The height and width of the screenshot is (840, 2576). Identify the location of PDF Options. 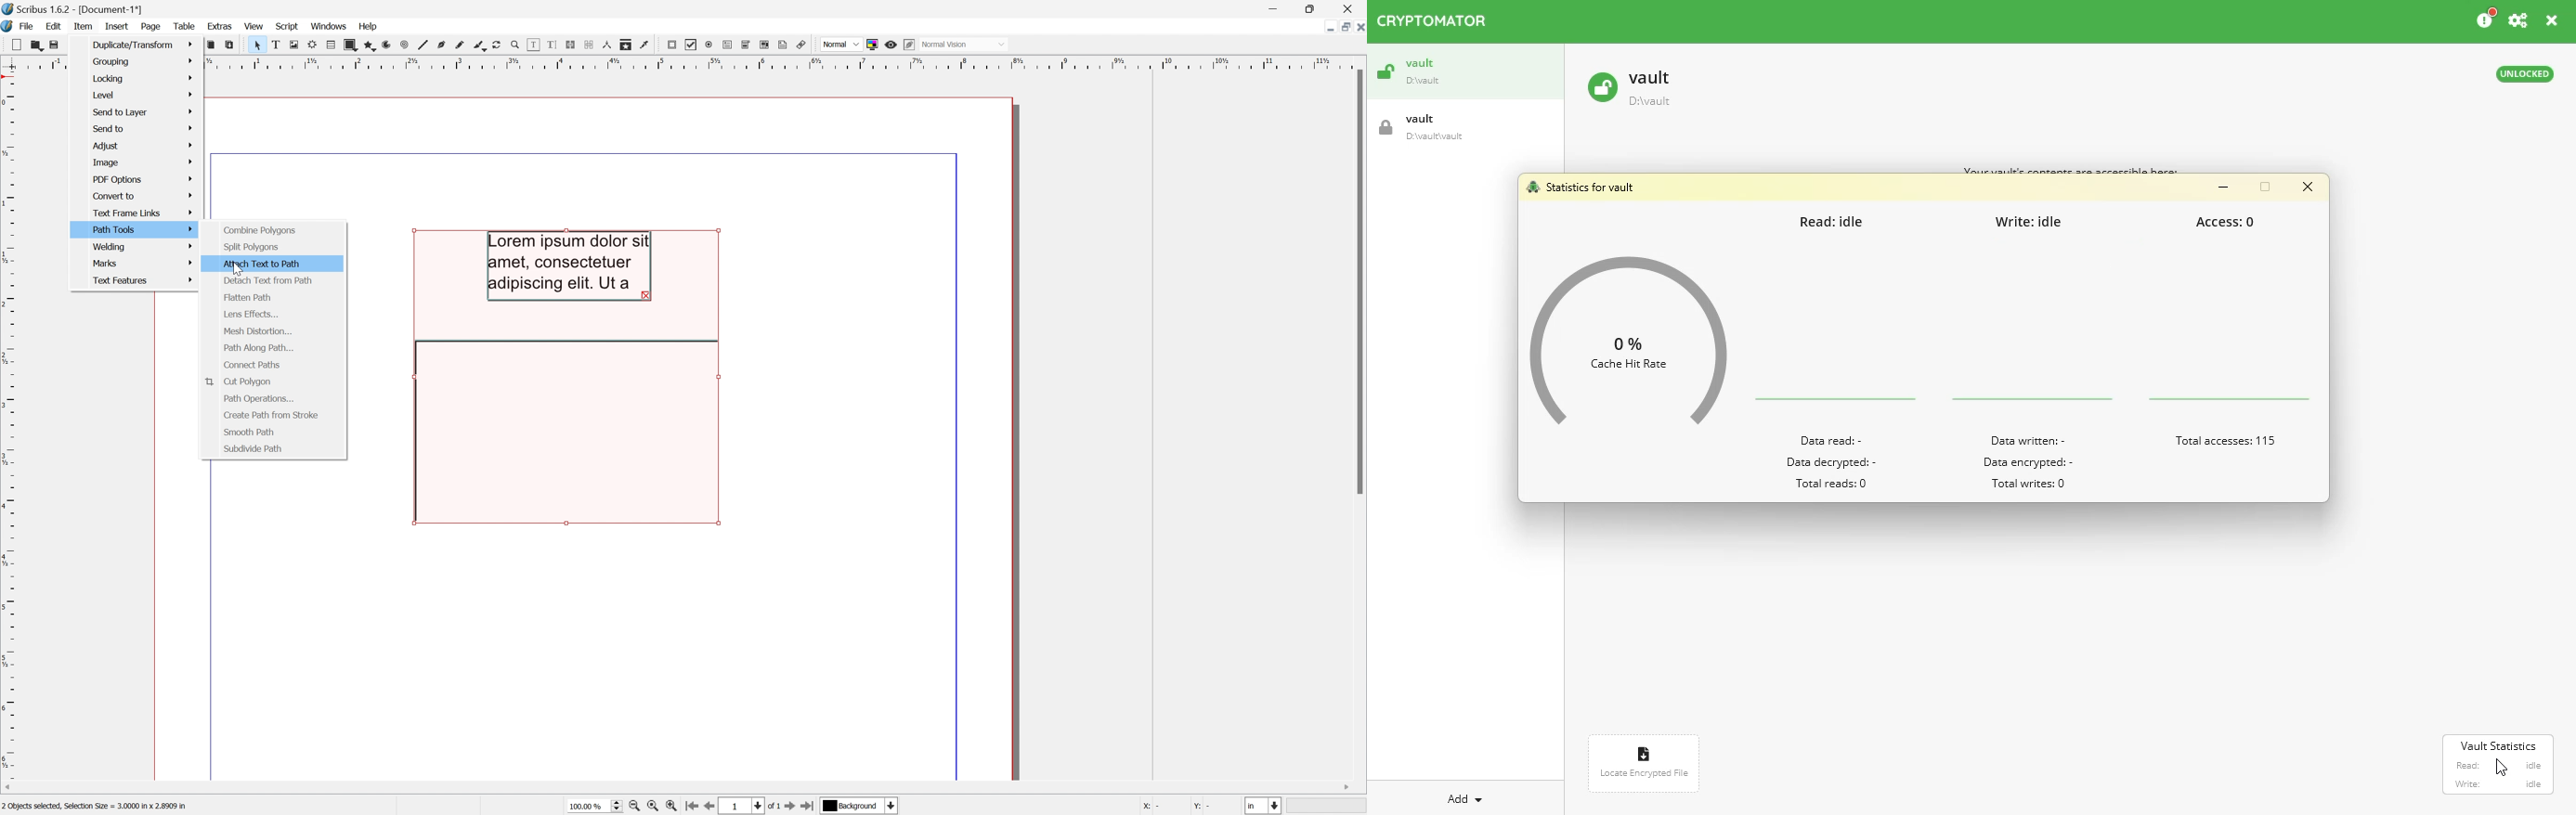
(141, 179).